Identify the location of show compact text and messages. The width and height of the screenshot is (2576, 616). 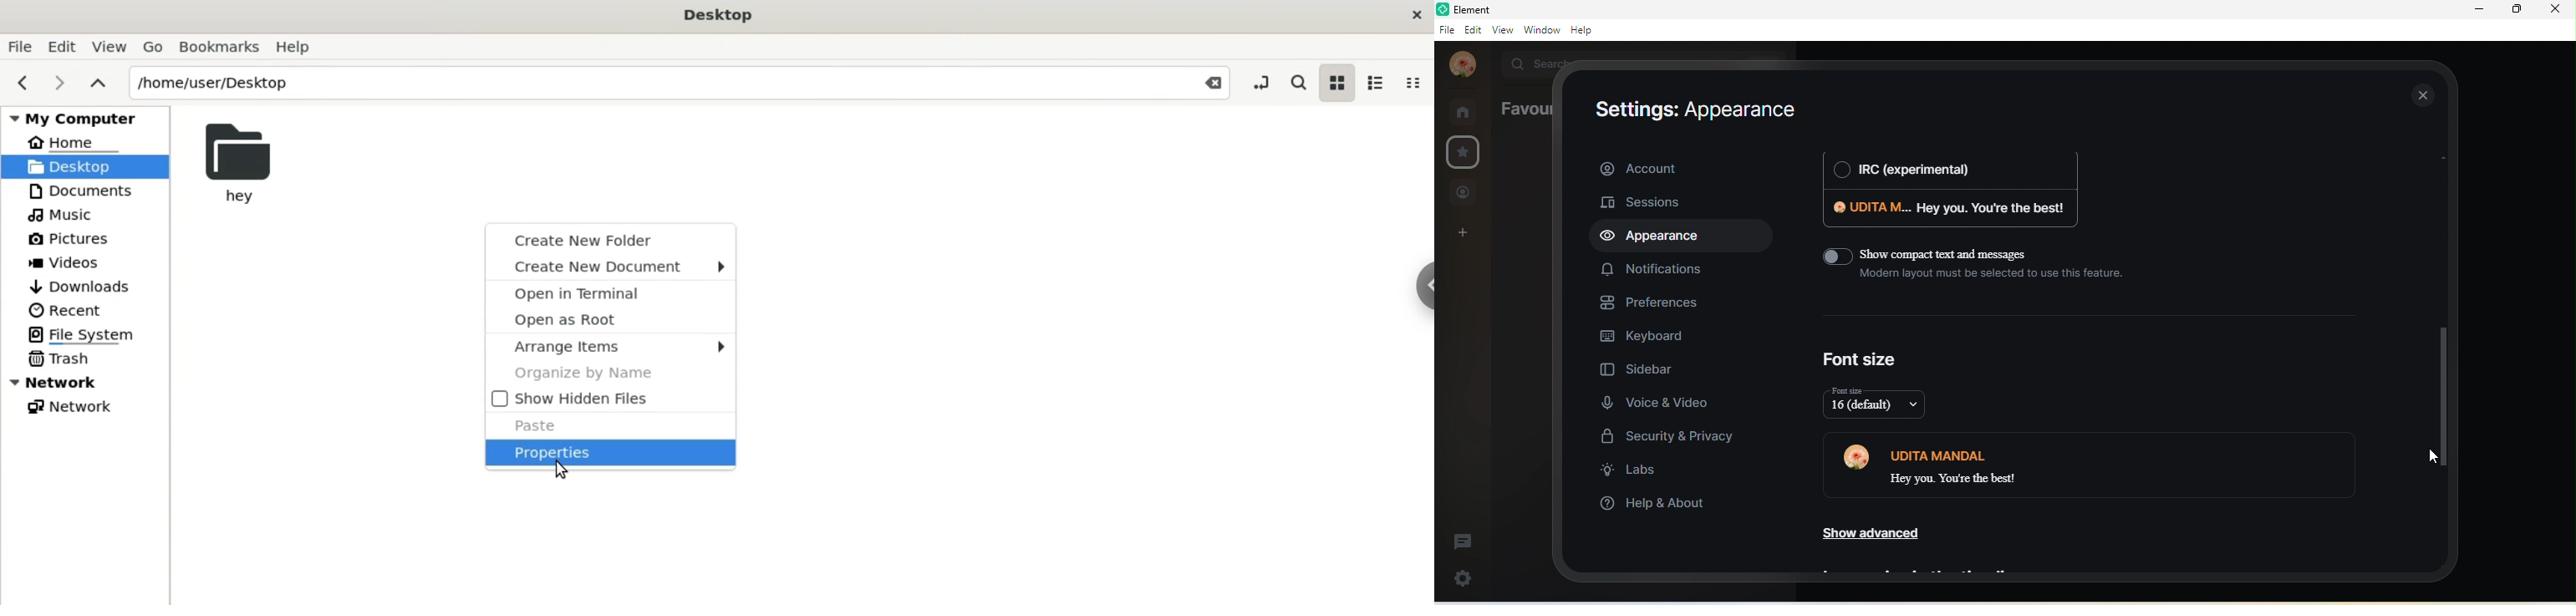
(1981, 271).